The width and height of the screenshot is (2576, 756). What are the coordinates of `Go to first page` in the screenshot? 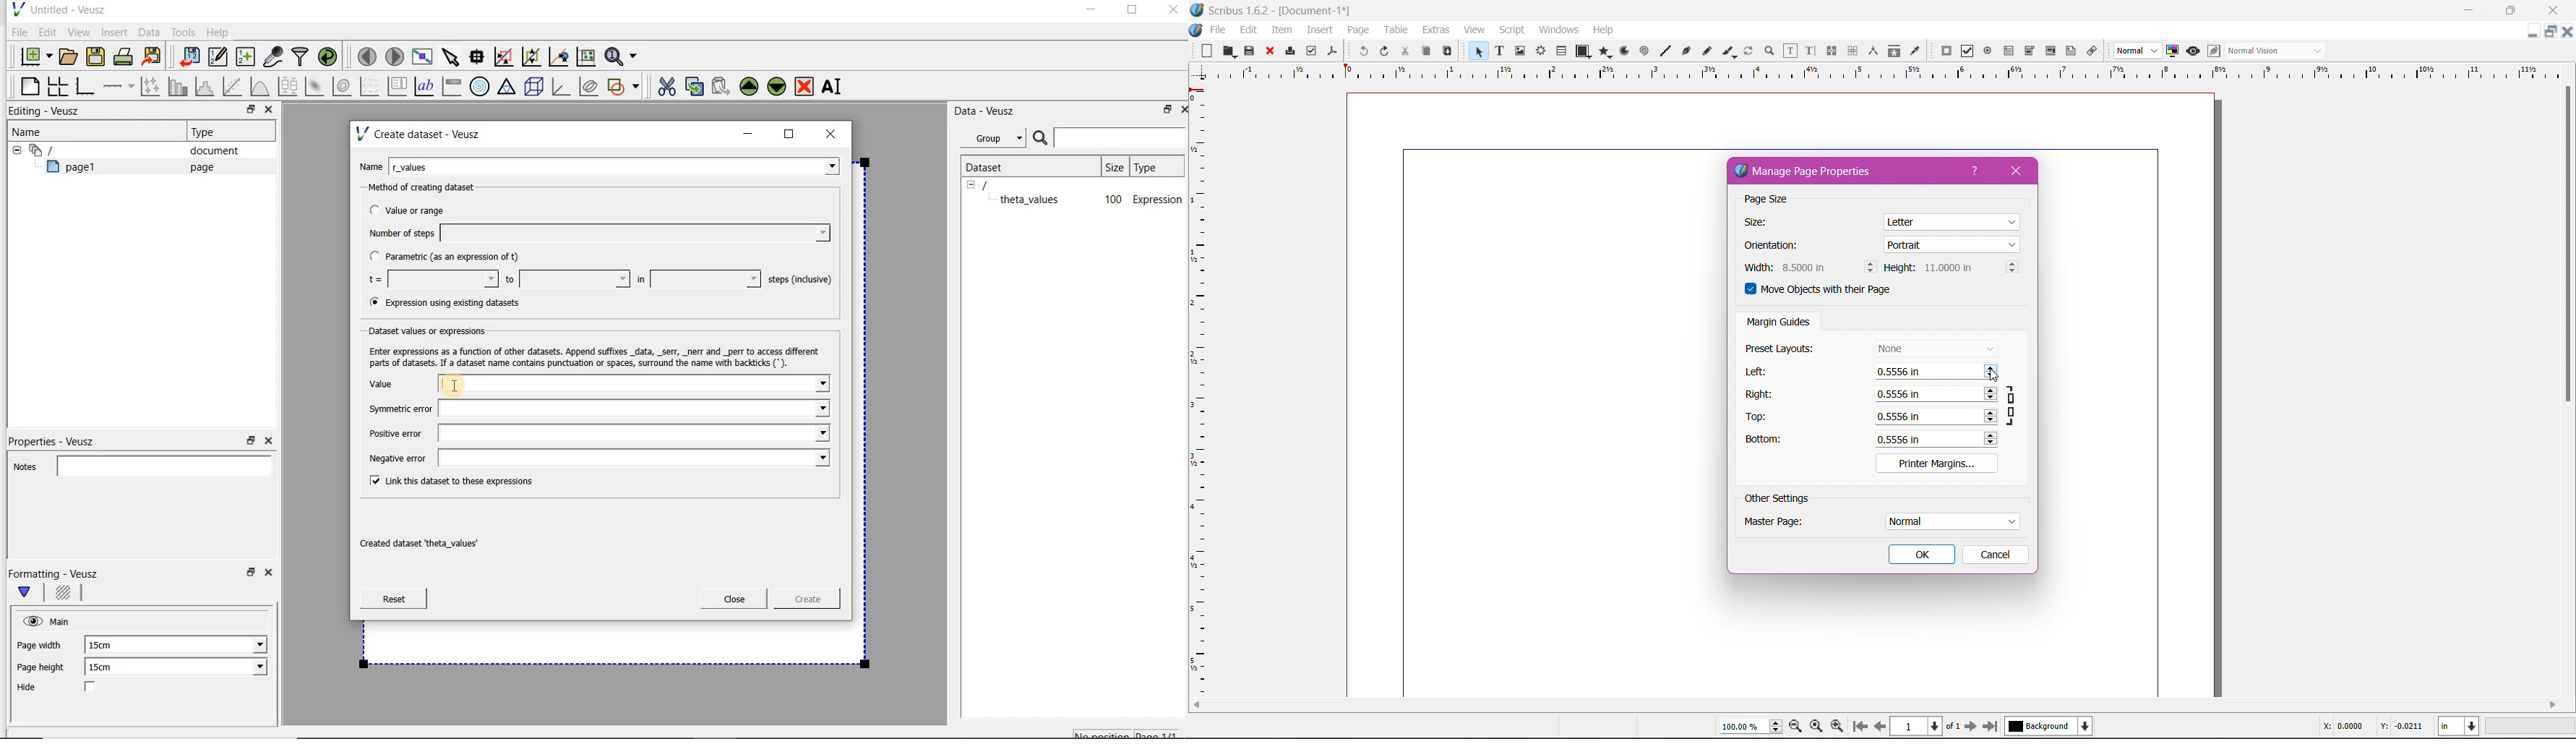 It's located at (1858, 727).